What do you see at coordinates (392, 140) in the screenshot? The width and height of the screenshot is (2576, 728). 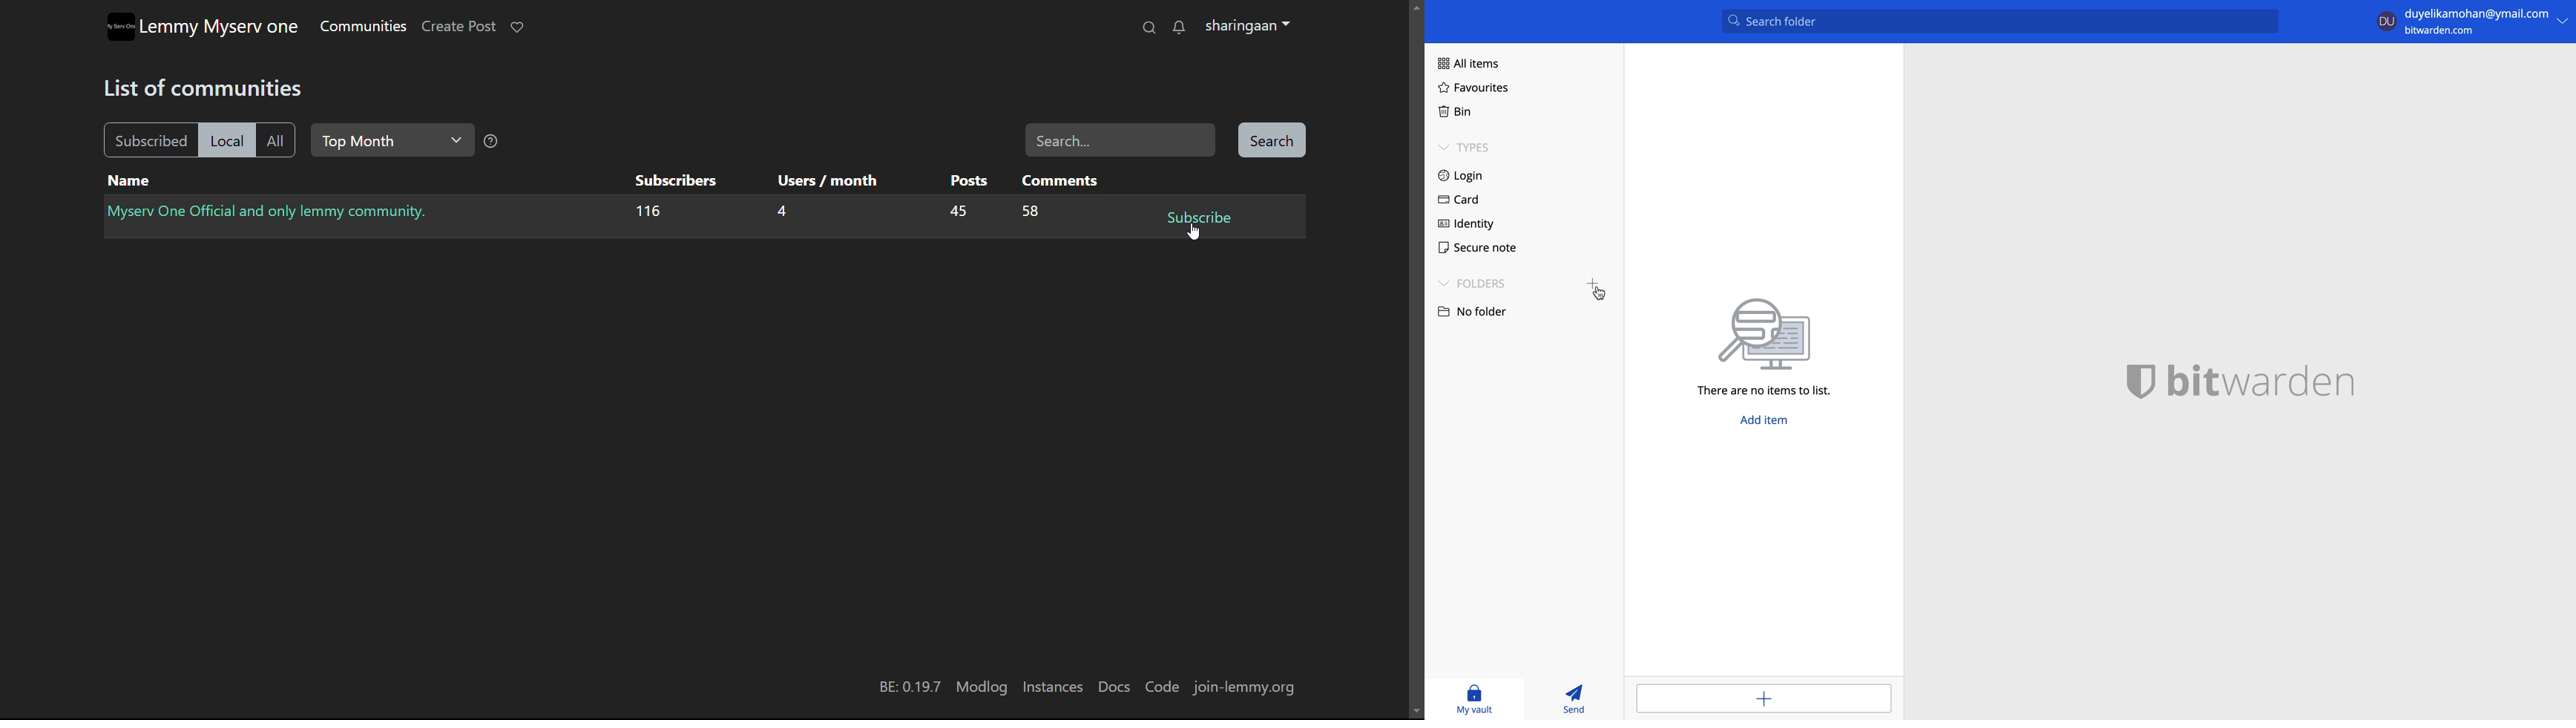 I see `select interval` at bounding box center [392, 140].